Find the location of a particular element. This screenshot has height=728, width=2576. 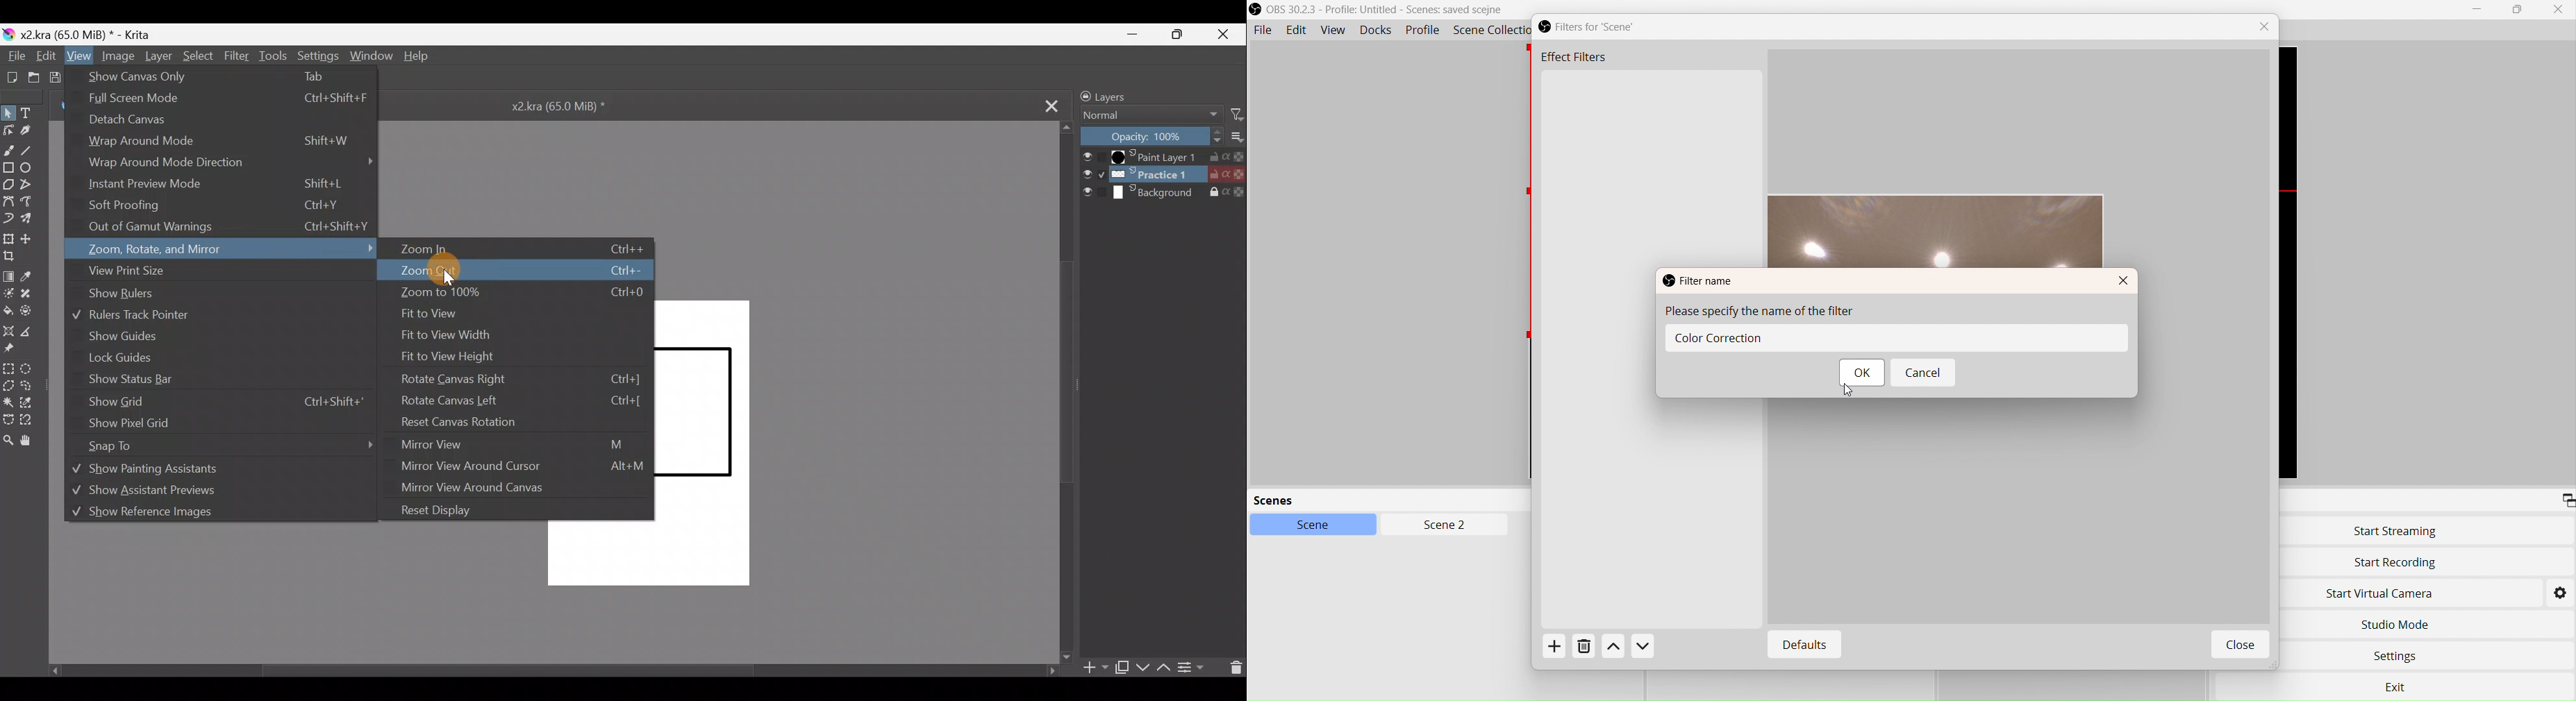

Select is located at coordinates (198, 56).